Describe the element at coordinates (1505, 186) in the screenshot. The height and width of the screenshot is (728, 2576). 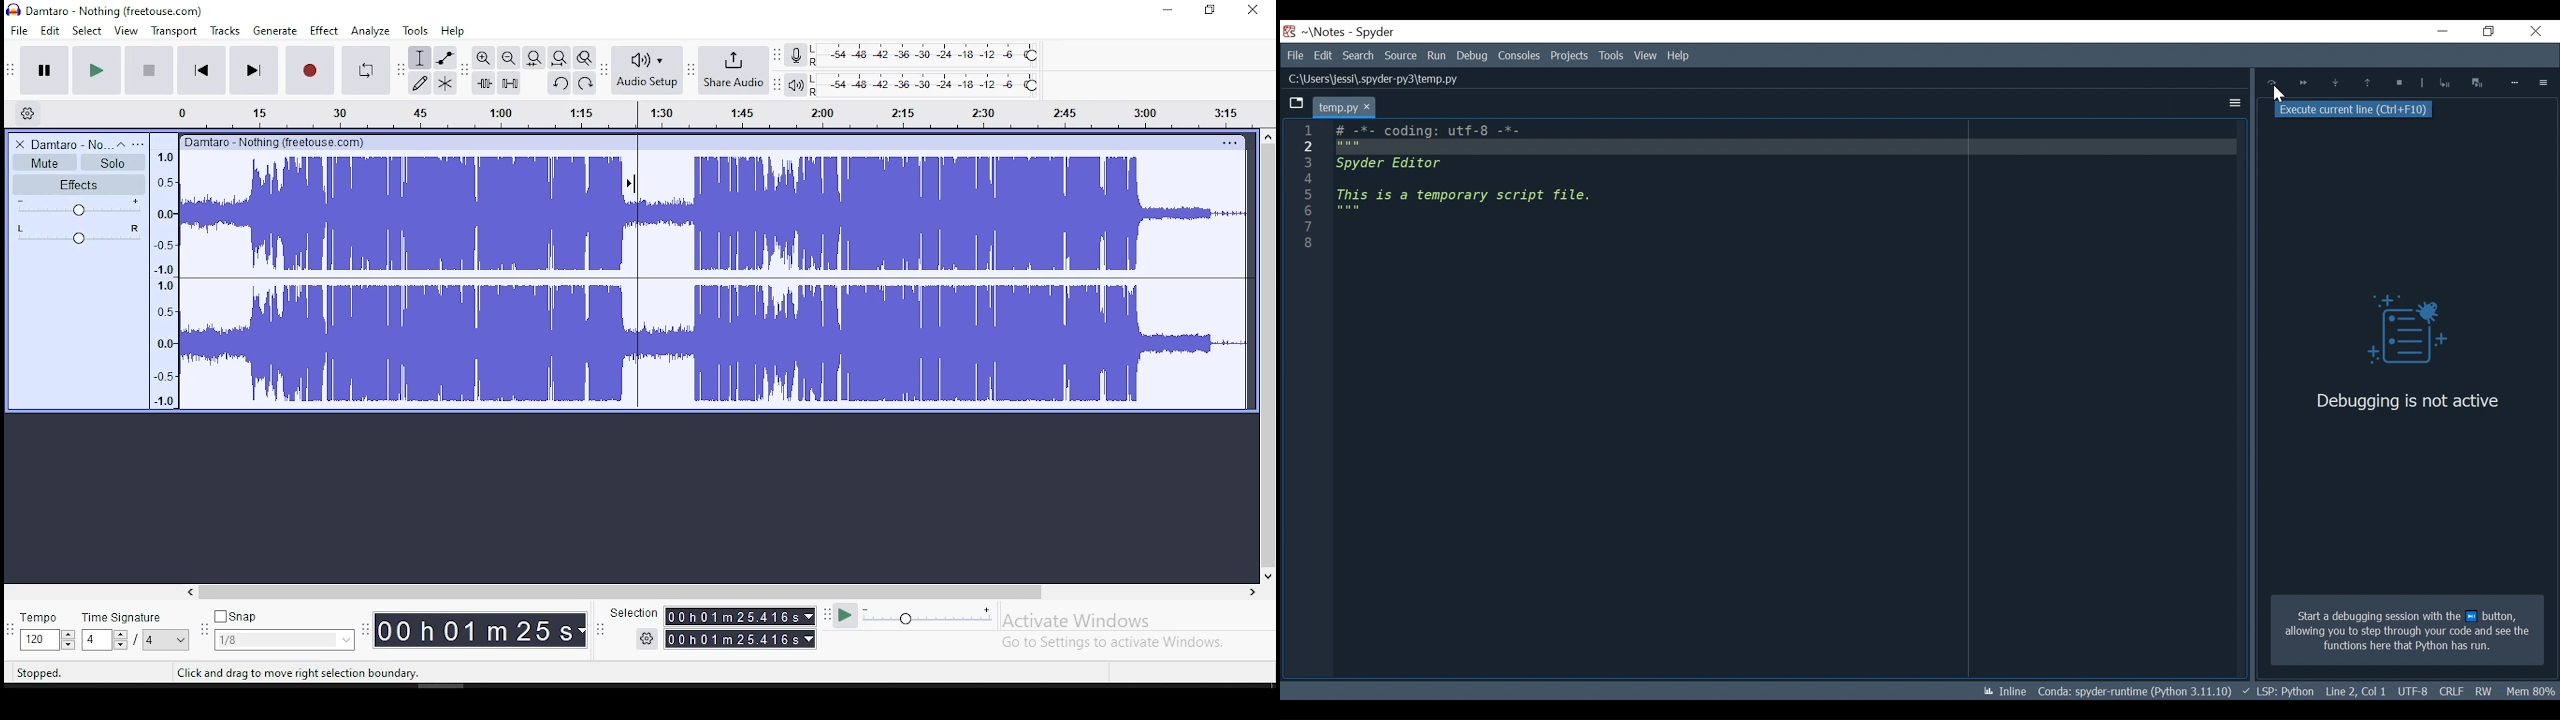
I see `Editor` at that location.